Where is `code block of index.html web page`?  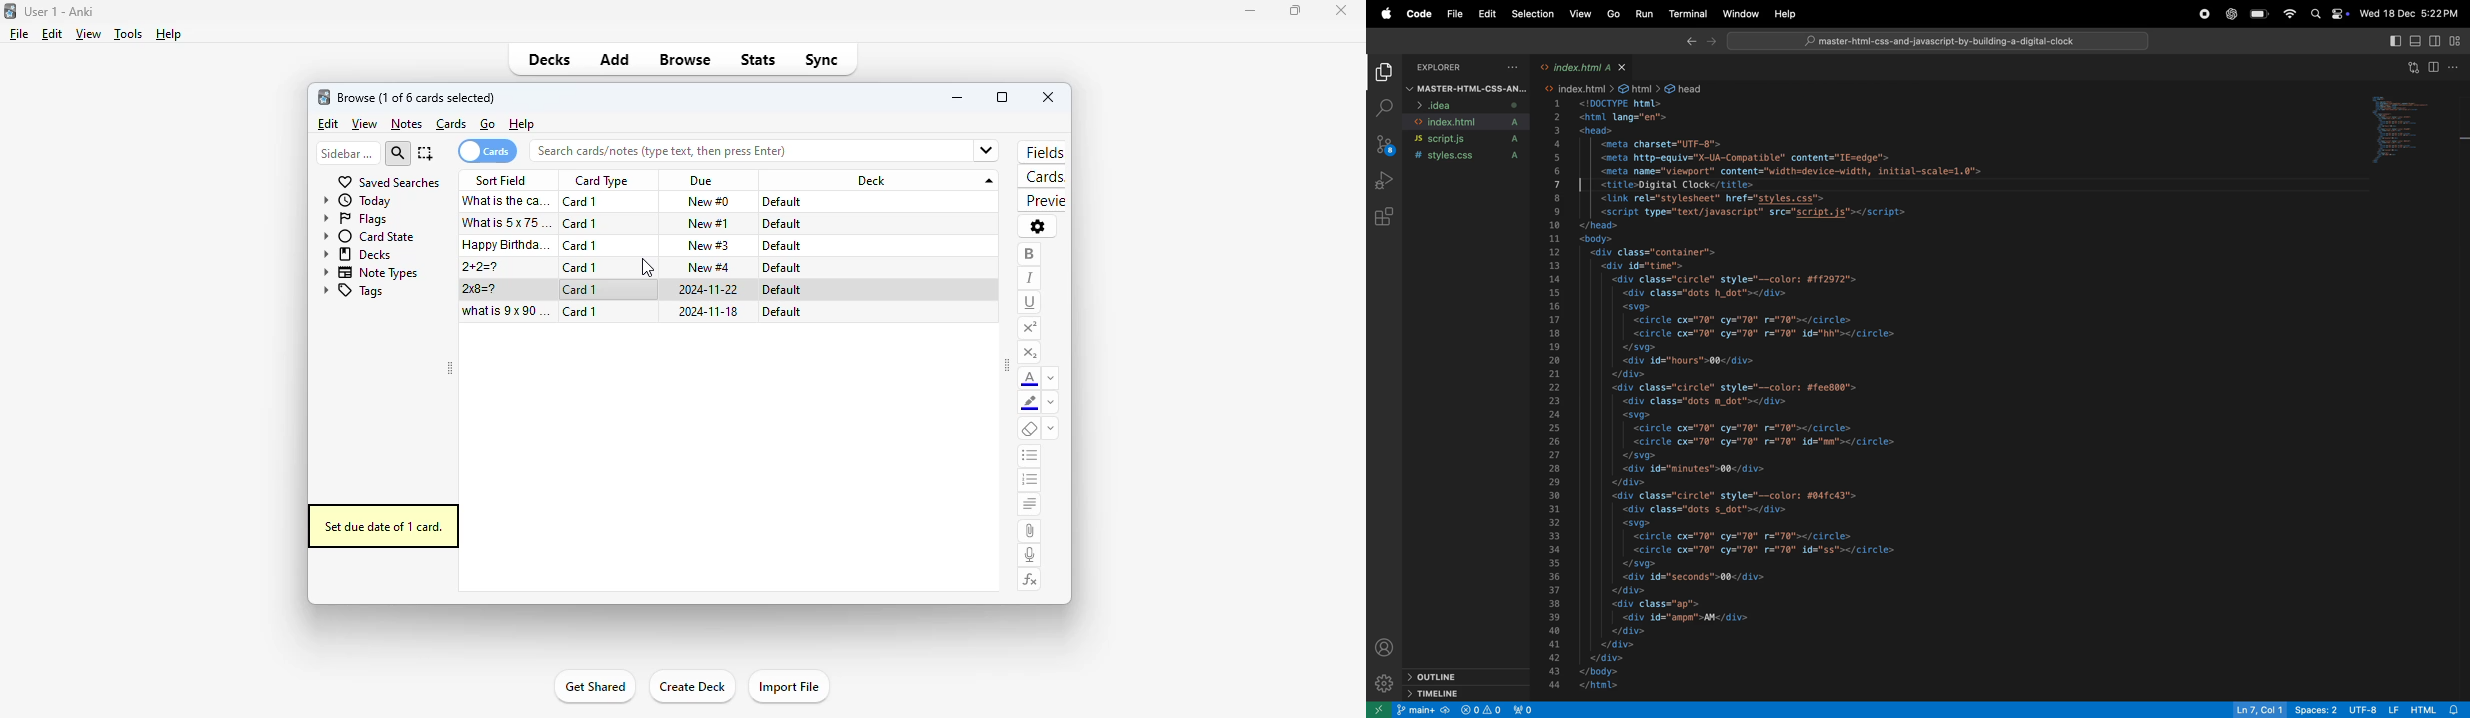 code block of index.html web page is located at coordinates (1850, 396).